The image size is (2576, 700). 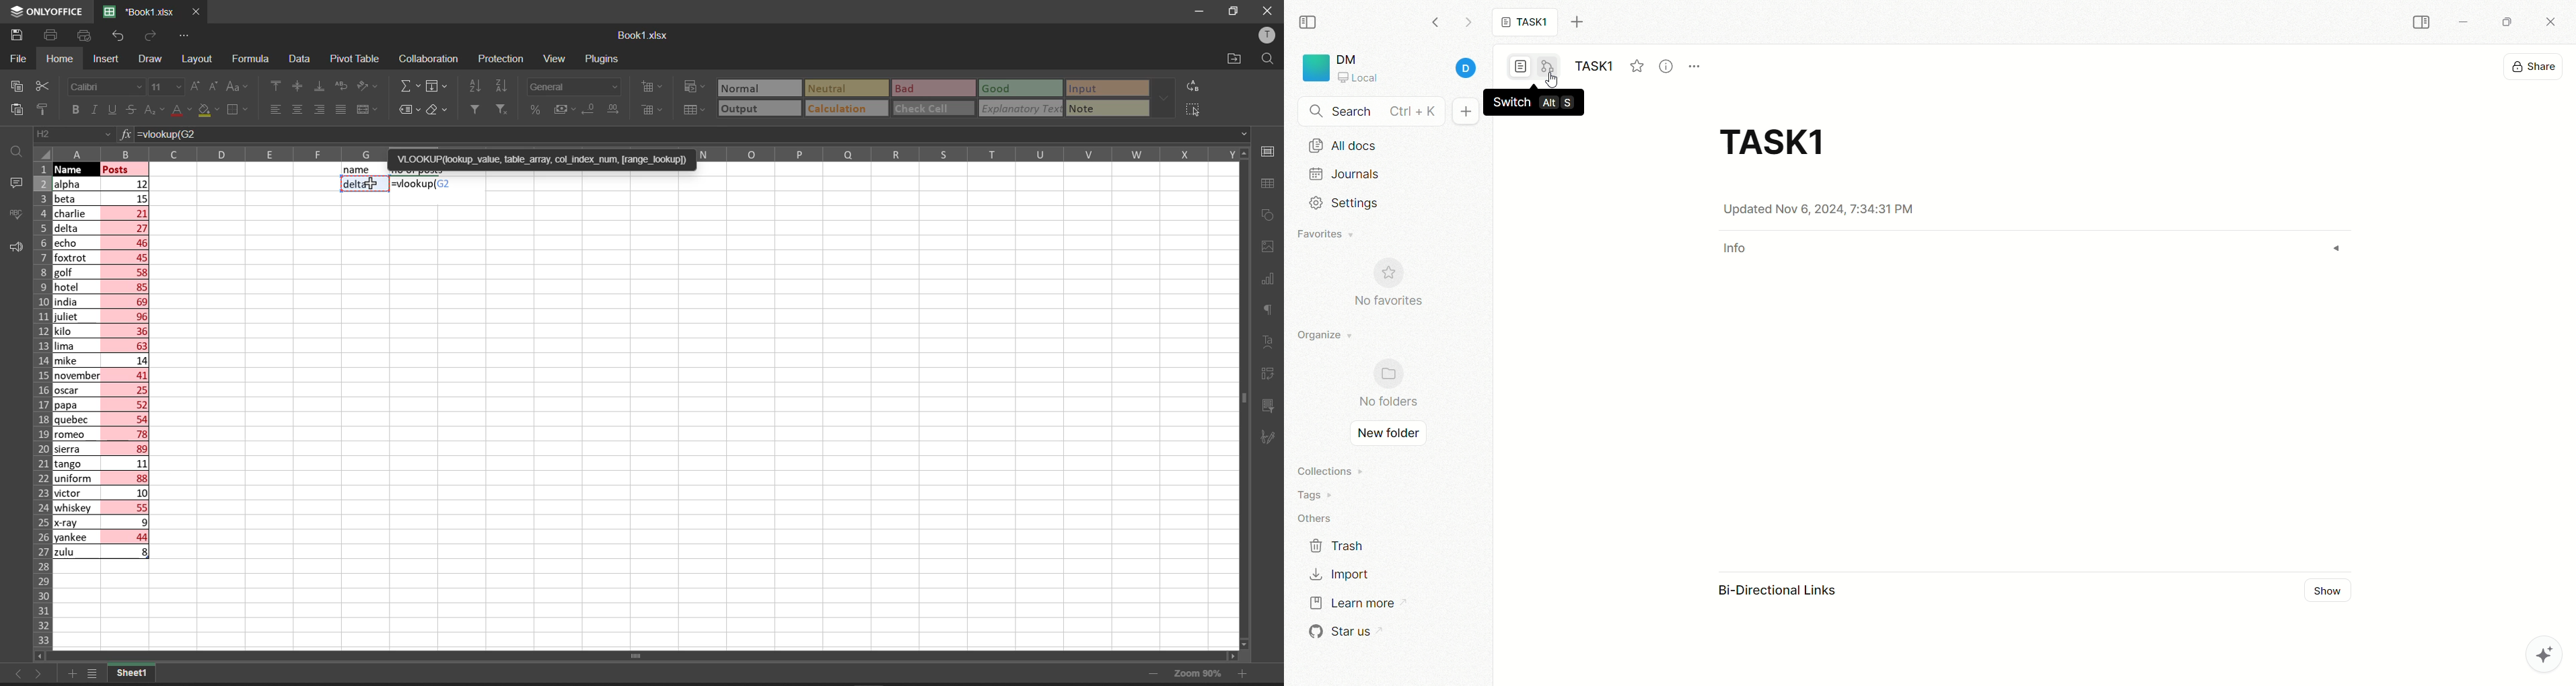 What do you see at coordinates (694, 110) in the screenshot?
I see `format as table` at bounding box center [694, 110].